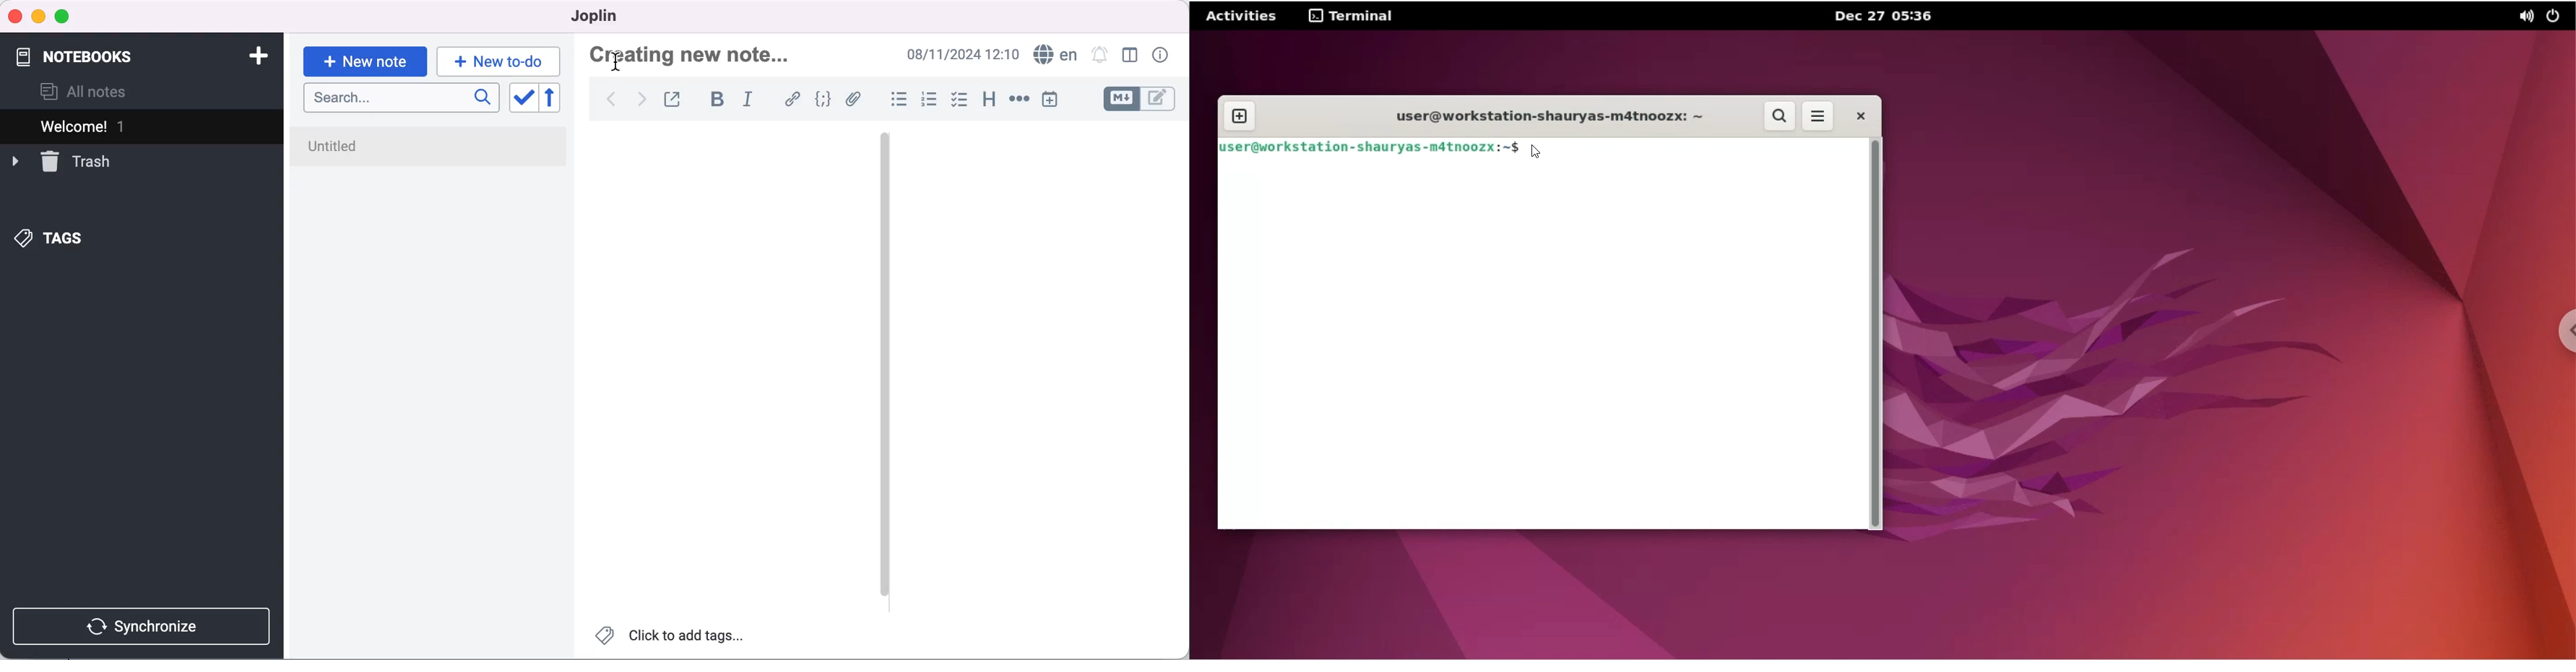 Image resolution: width=2576 pixels, height=672 pixels. Describe the element at coordinates (672, 101) in the screenshot. I see `toggle external editing` at that location.